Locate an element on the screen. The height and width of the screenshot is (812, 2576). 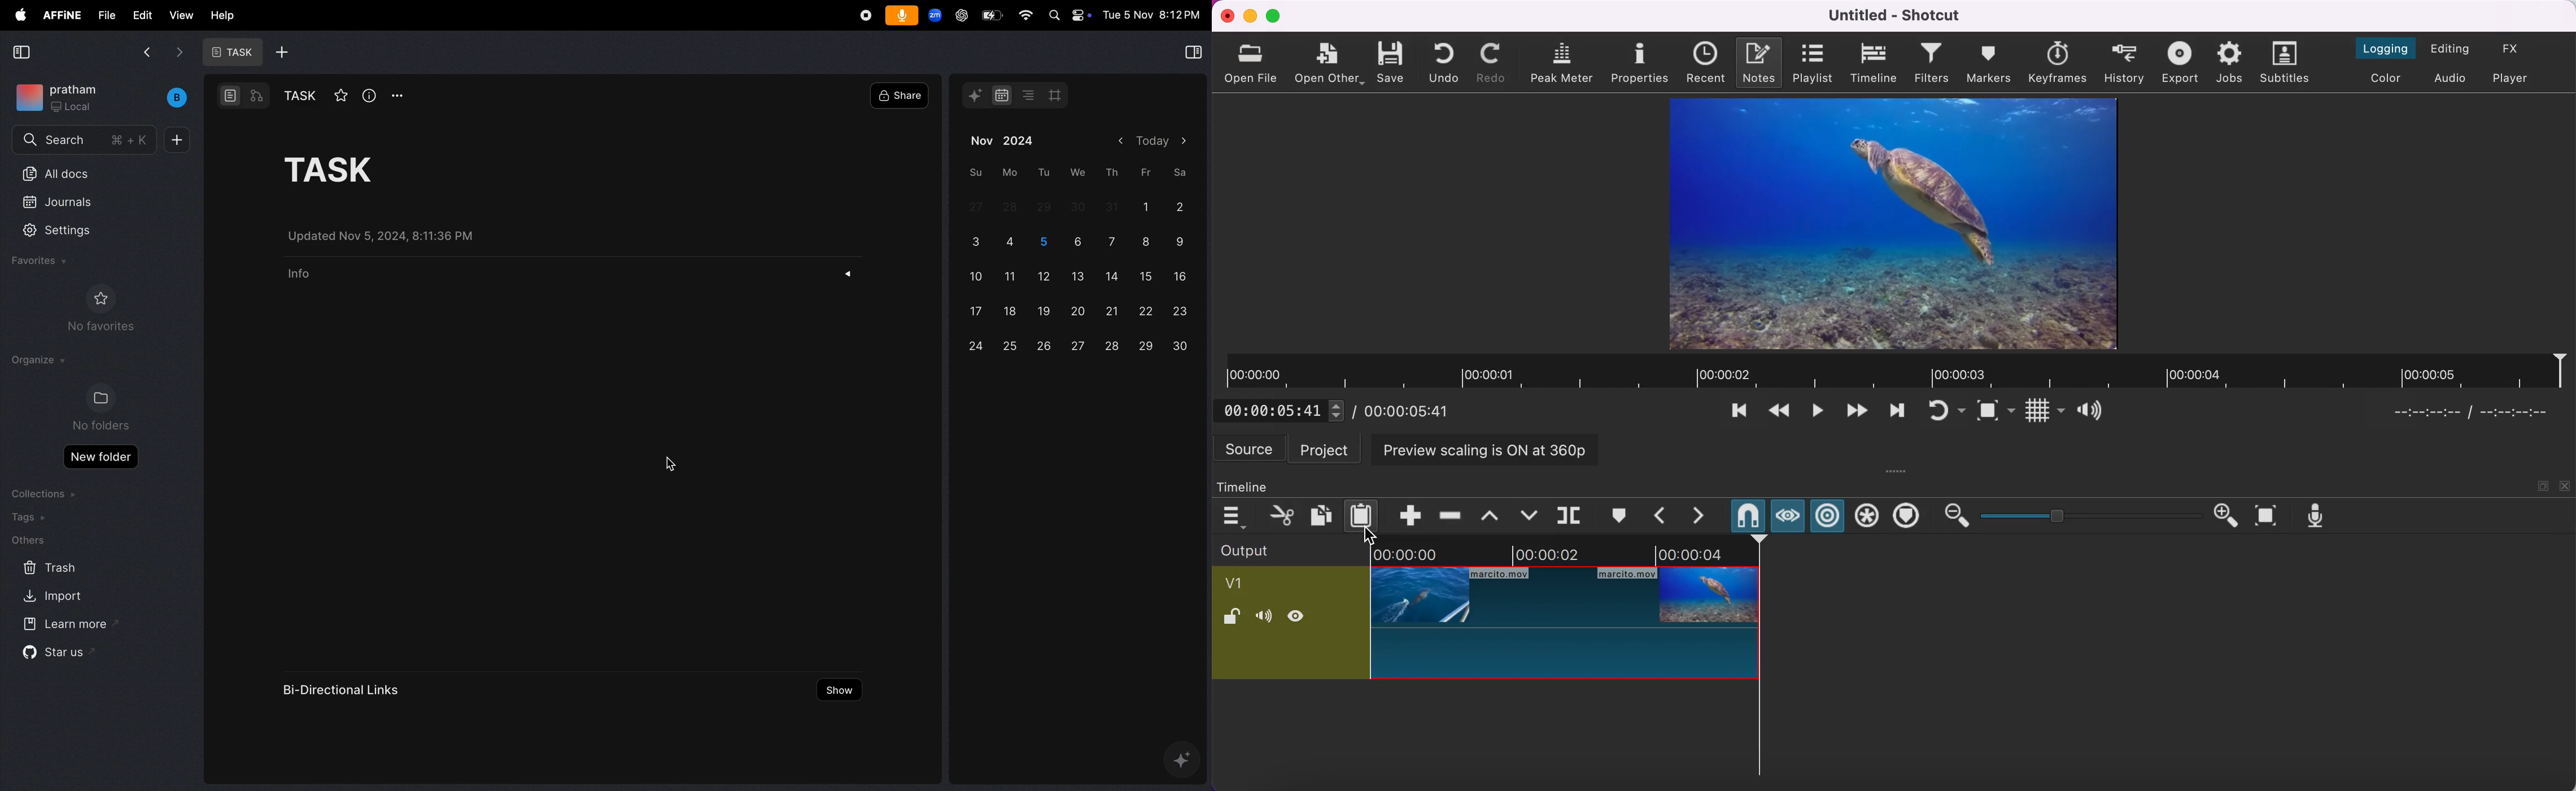
info is located at coordinates (369, 96).